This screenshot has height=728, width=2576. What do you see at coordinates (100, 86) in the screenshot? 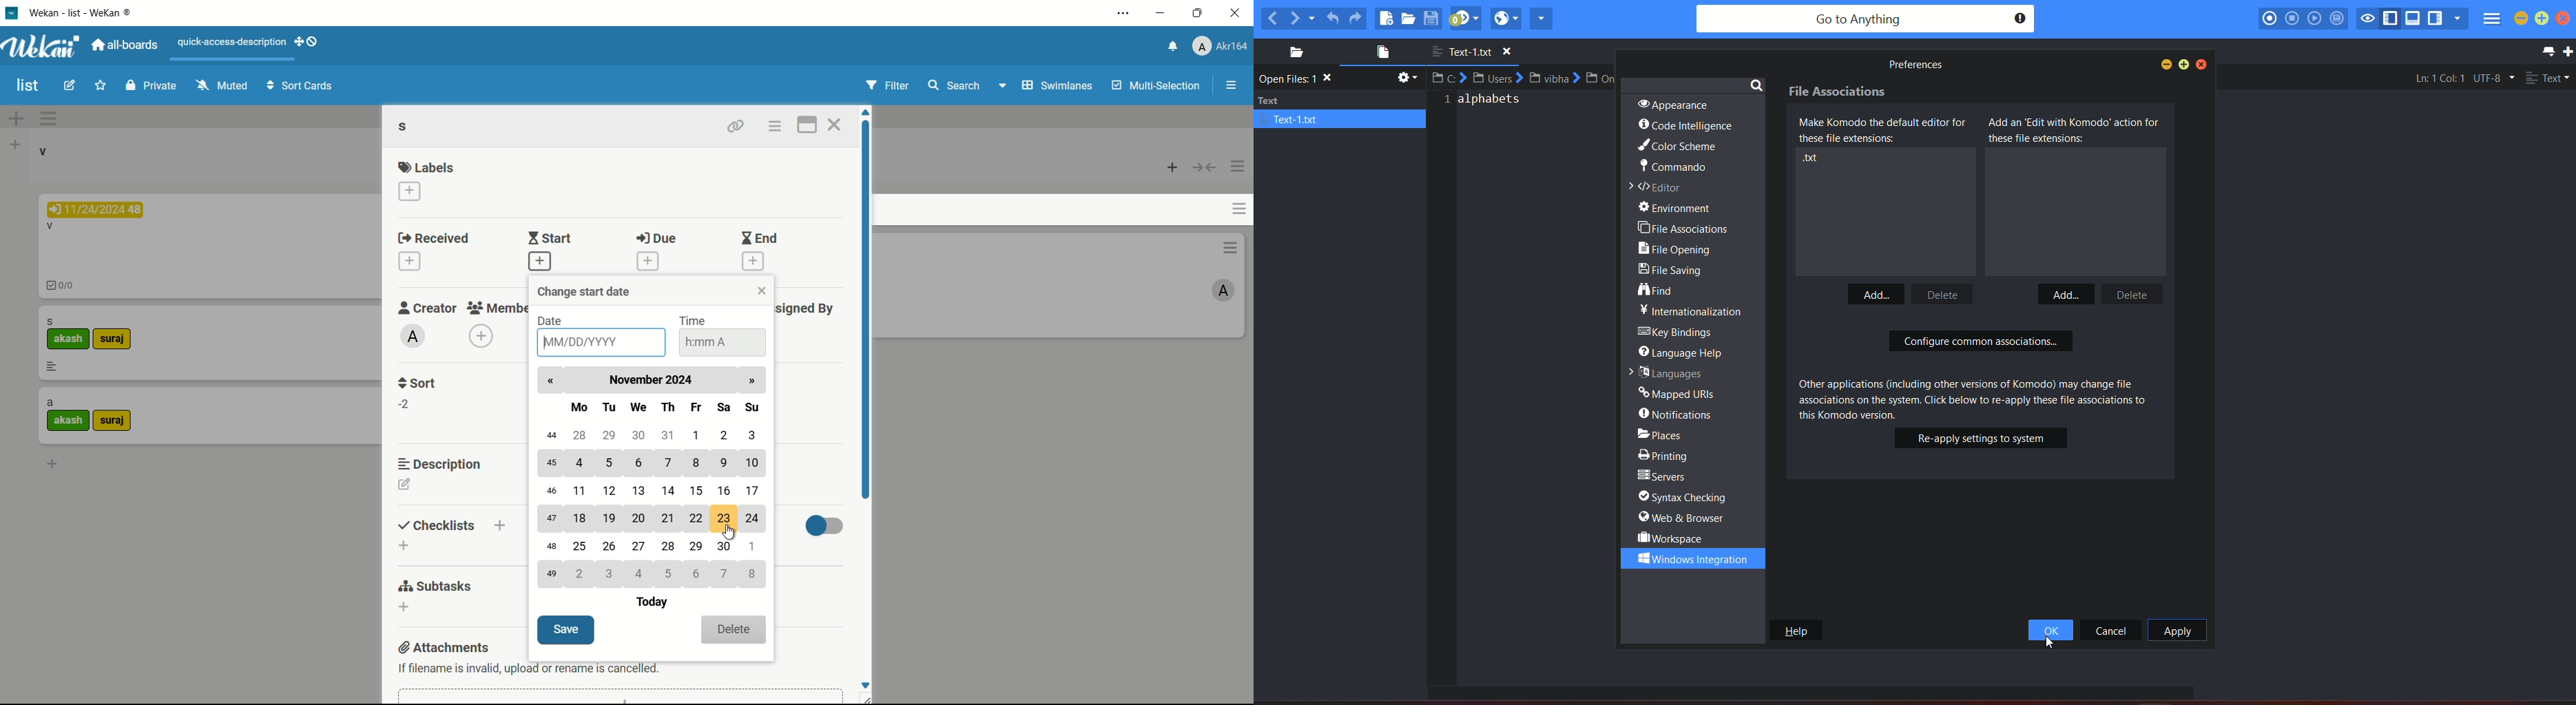
I see `star this board` at bounding box center [100, 86].